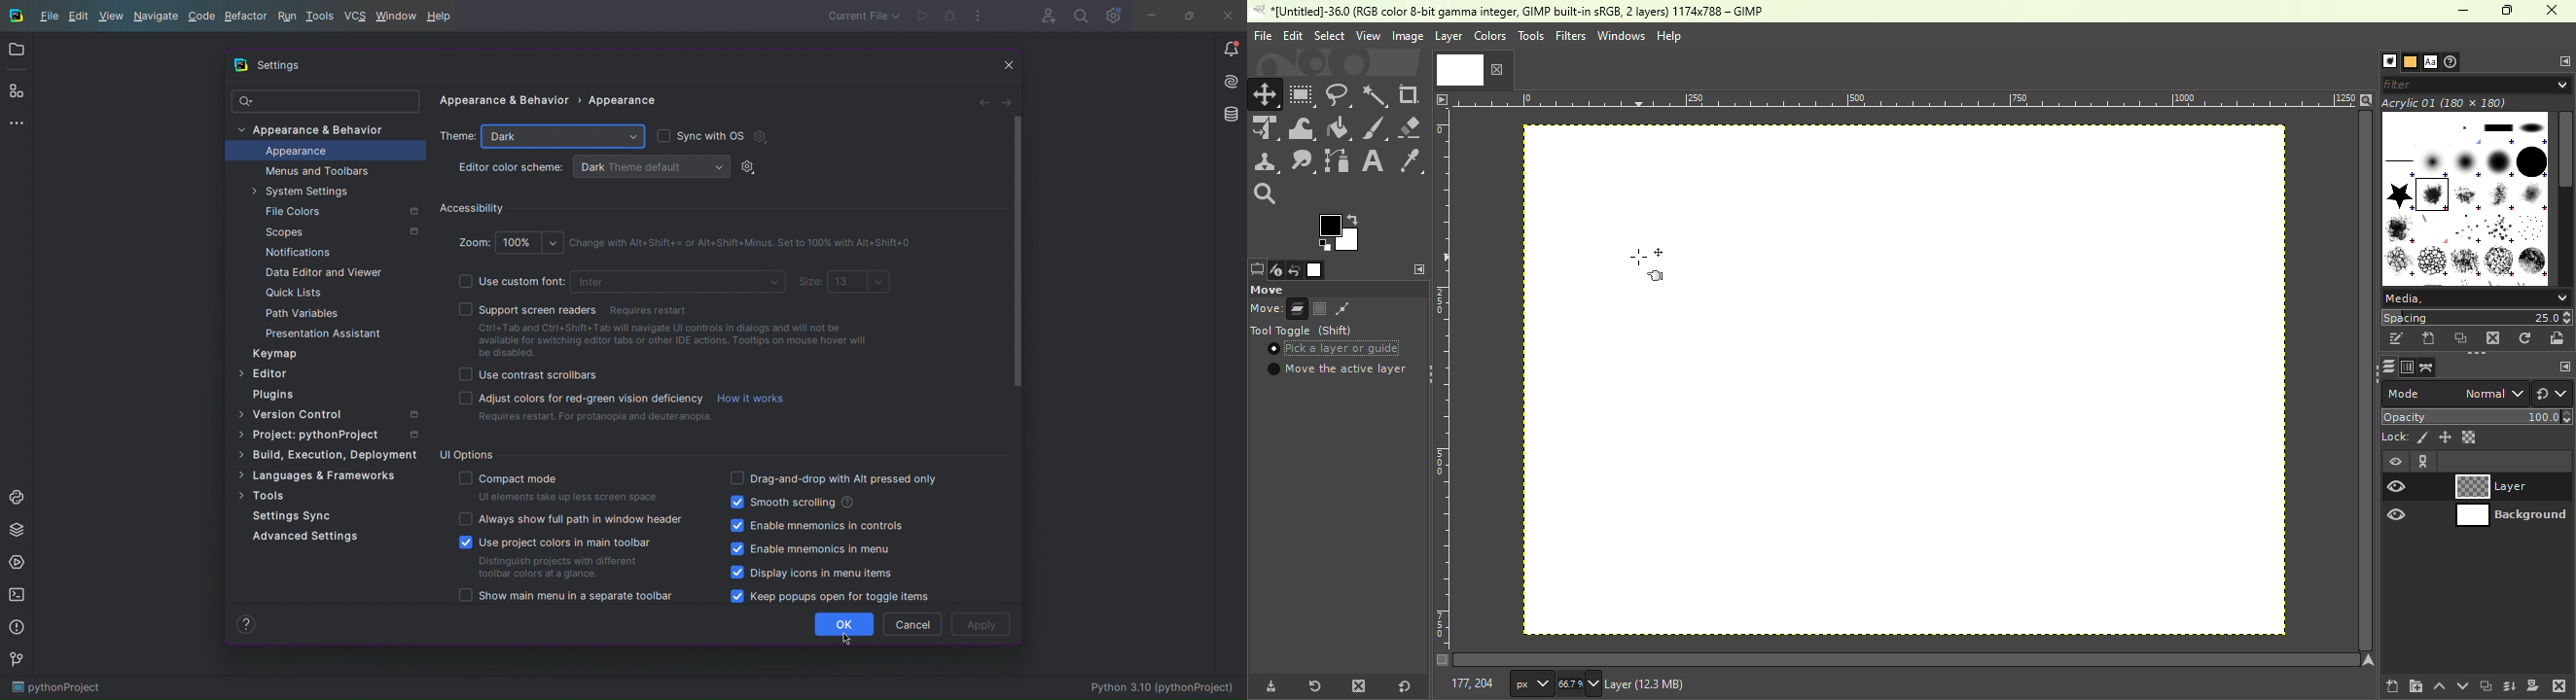 Image resolution: width=2576 pixels, height=700 pixels. Describe the element at coordinates (1113, 14) in the screenshot. I see `Settings` at that location.